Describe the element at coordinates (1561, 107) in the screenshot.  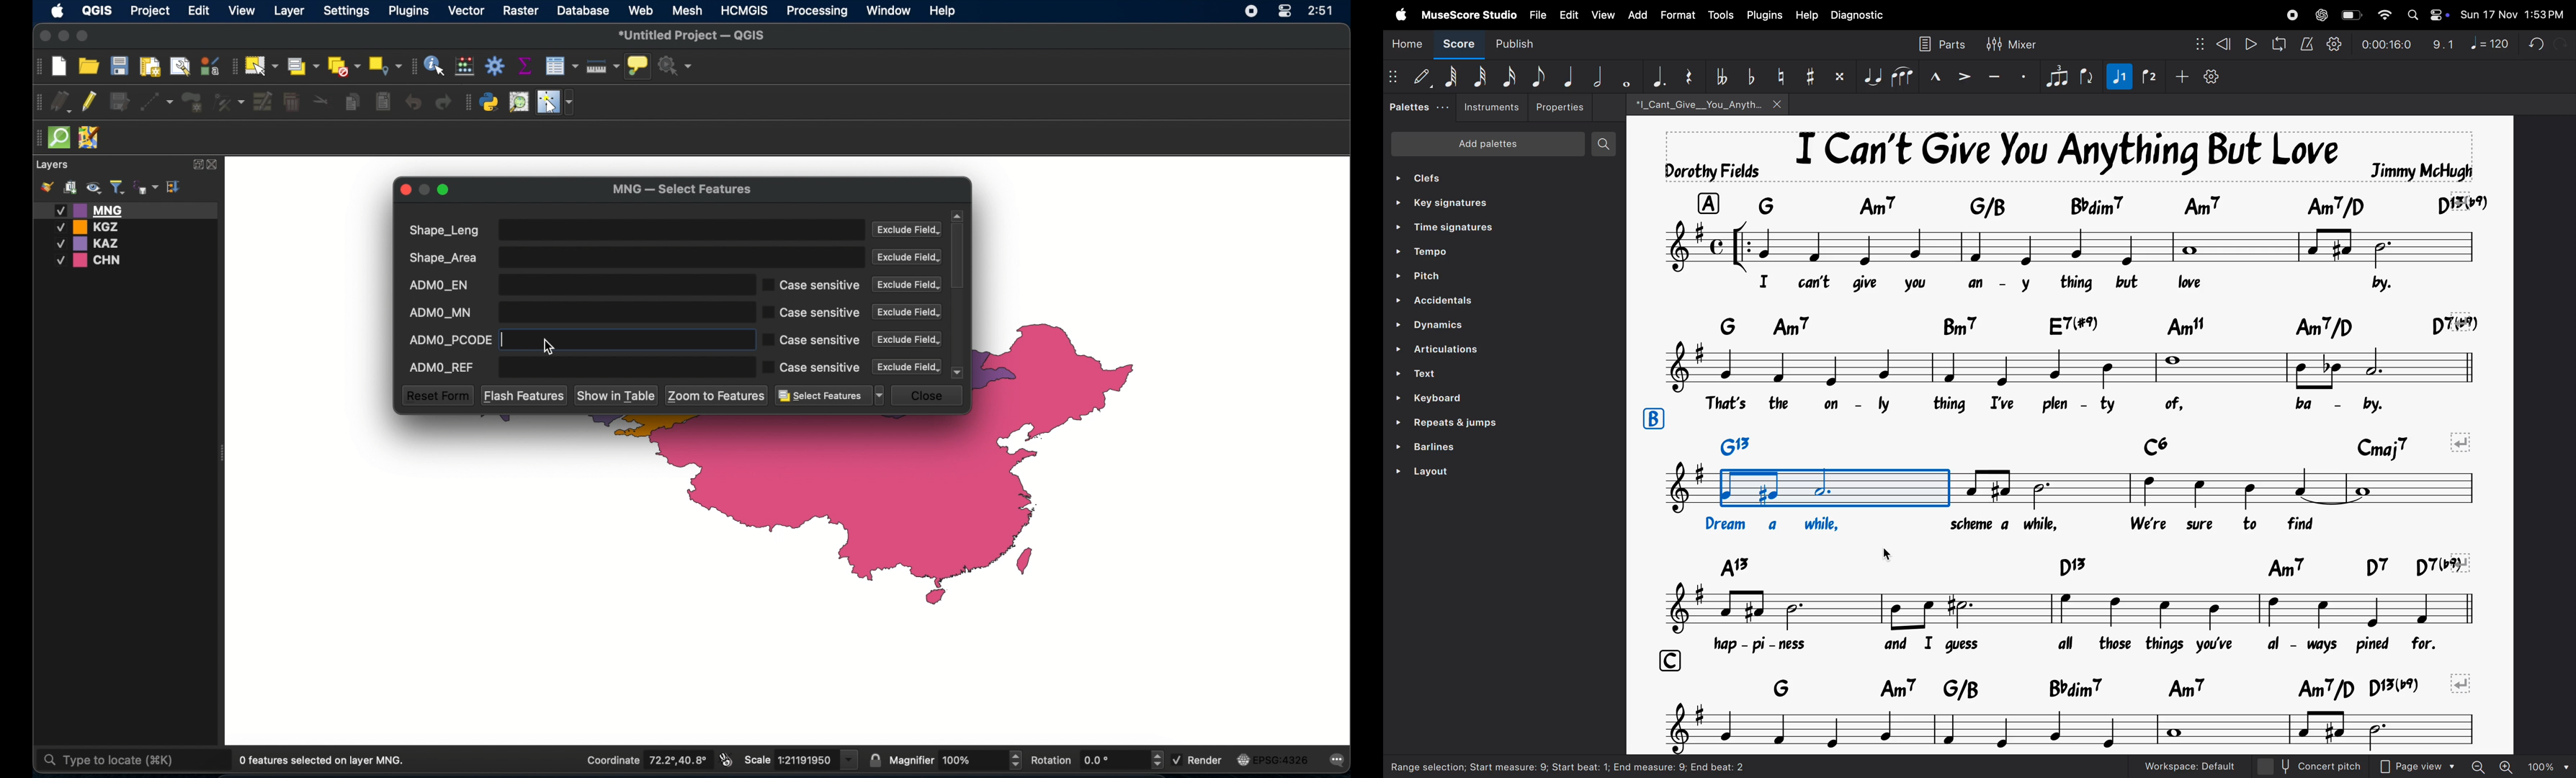
I see `Properties` at that location.